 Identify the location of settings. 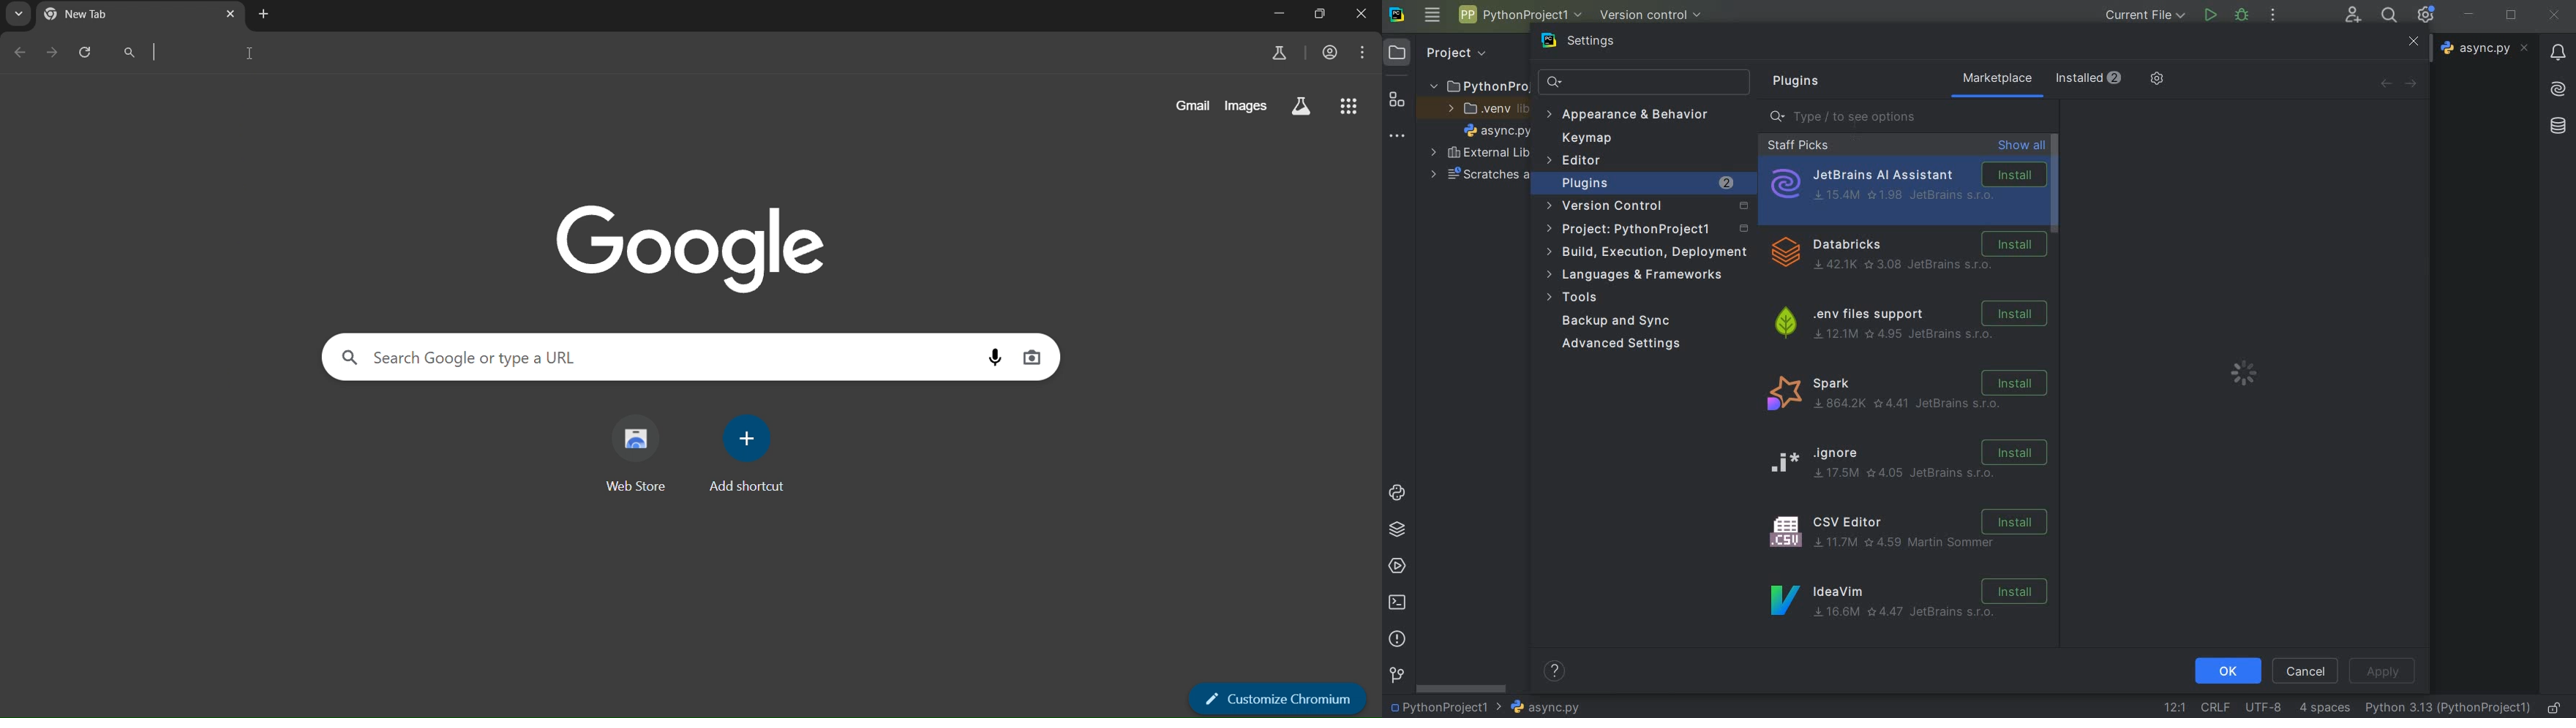
(1592, 44).